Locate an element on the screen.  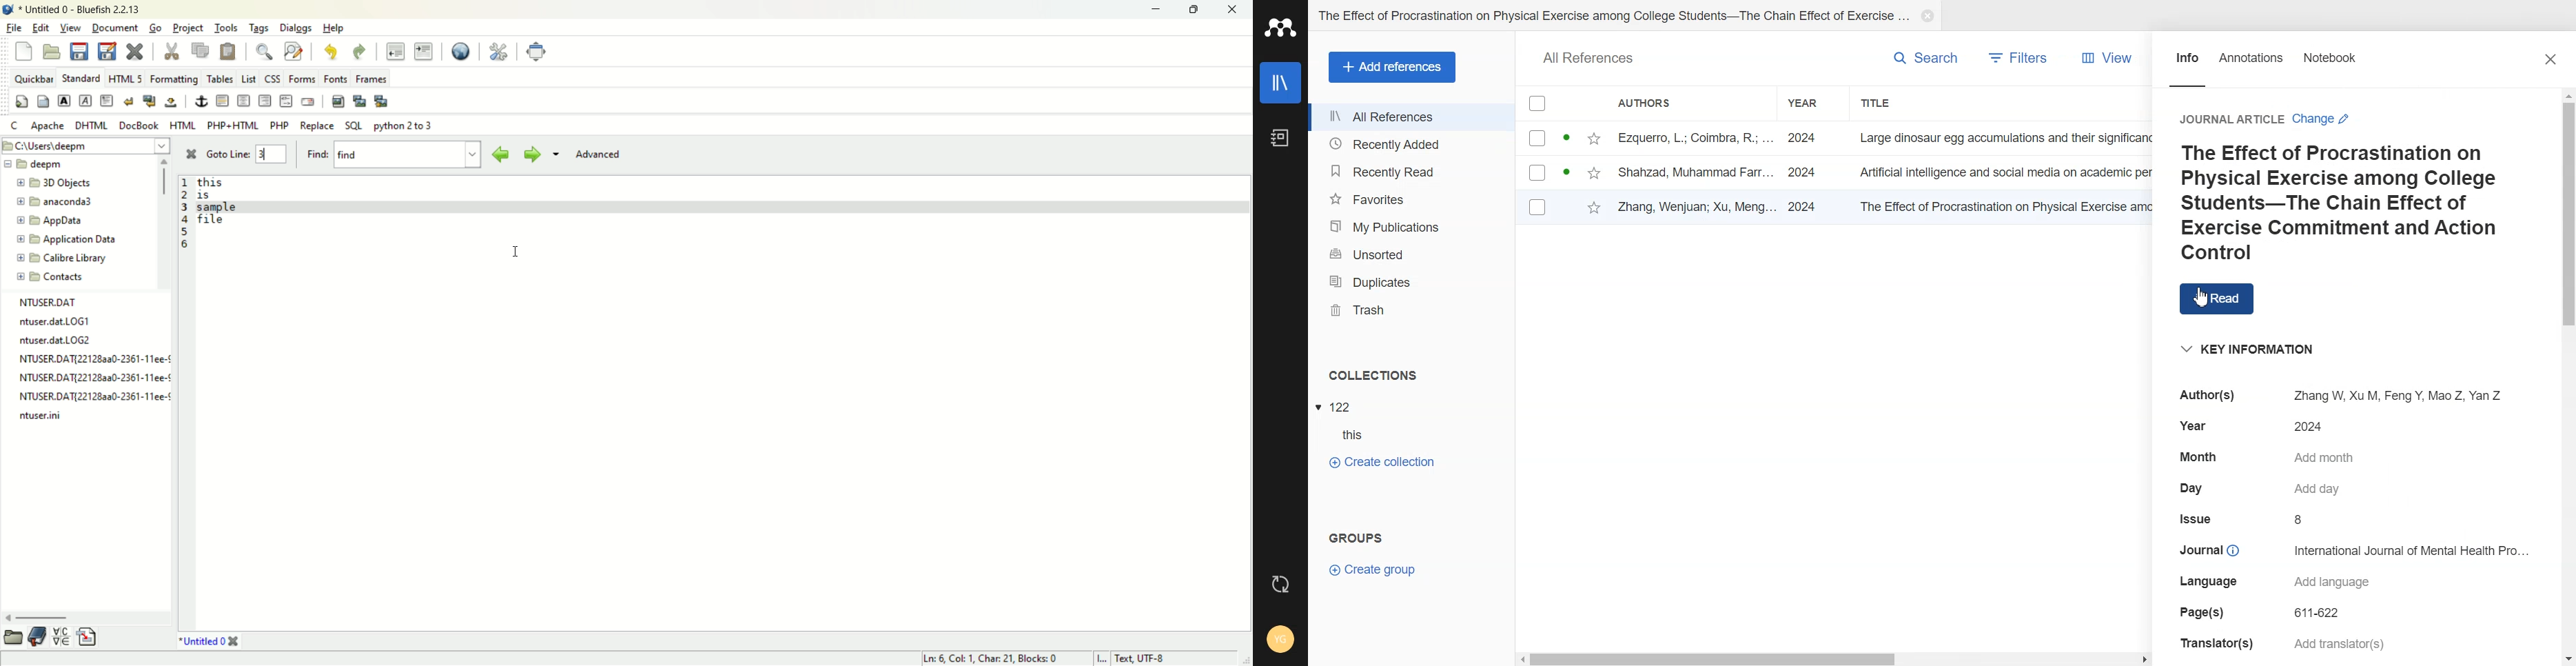
View is located at coordinates (2103, 59).